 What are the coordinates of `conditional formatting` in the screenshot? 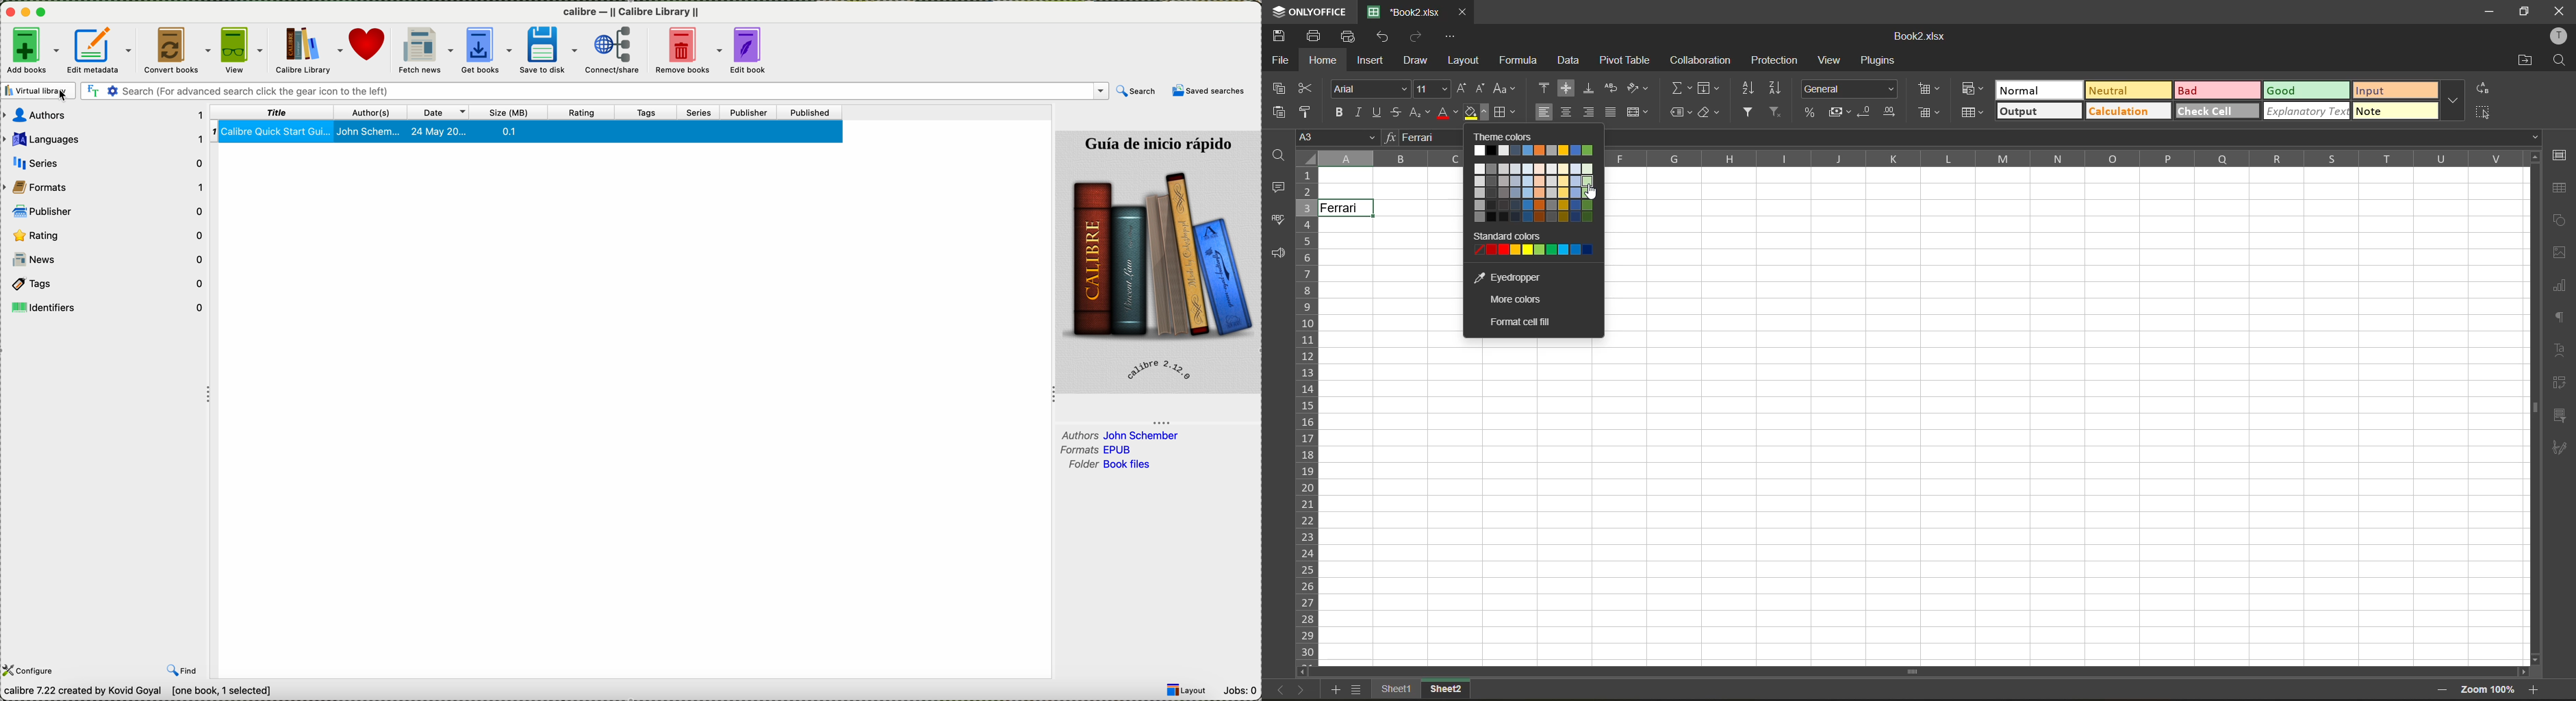 It's located at (1931, 90).